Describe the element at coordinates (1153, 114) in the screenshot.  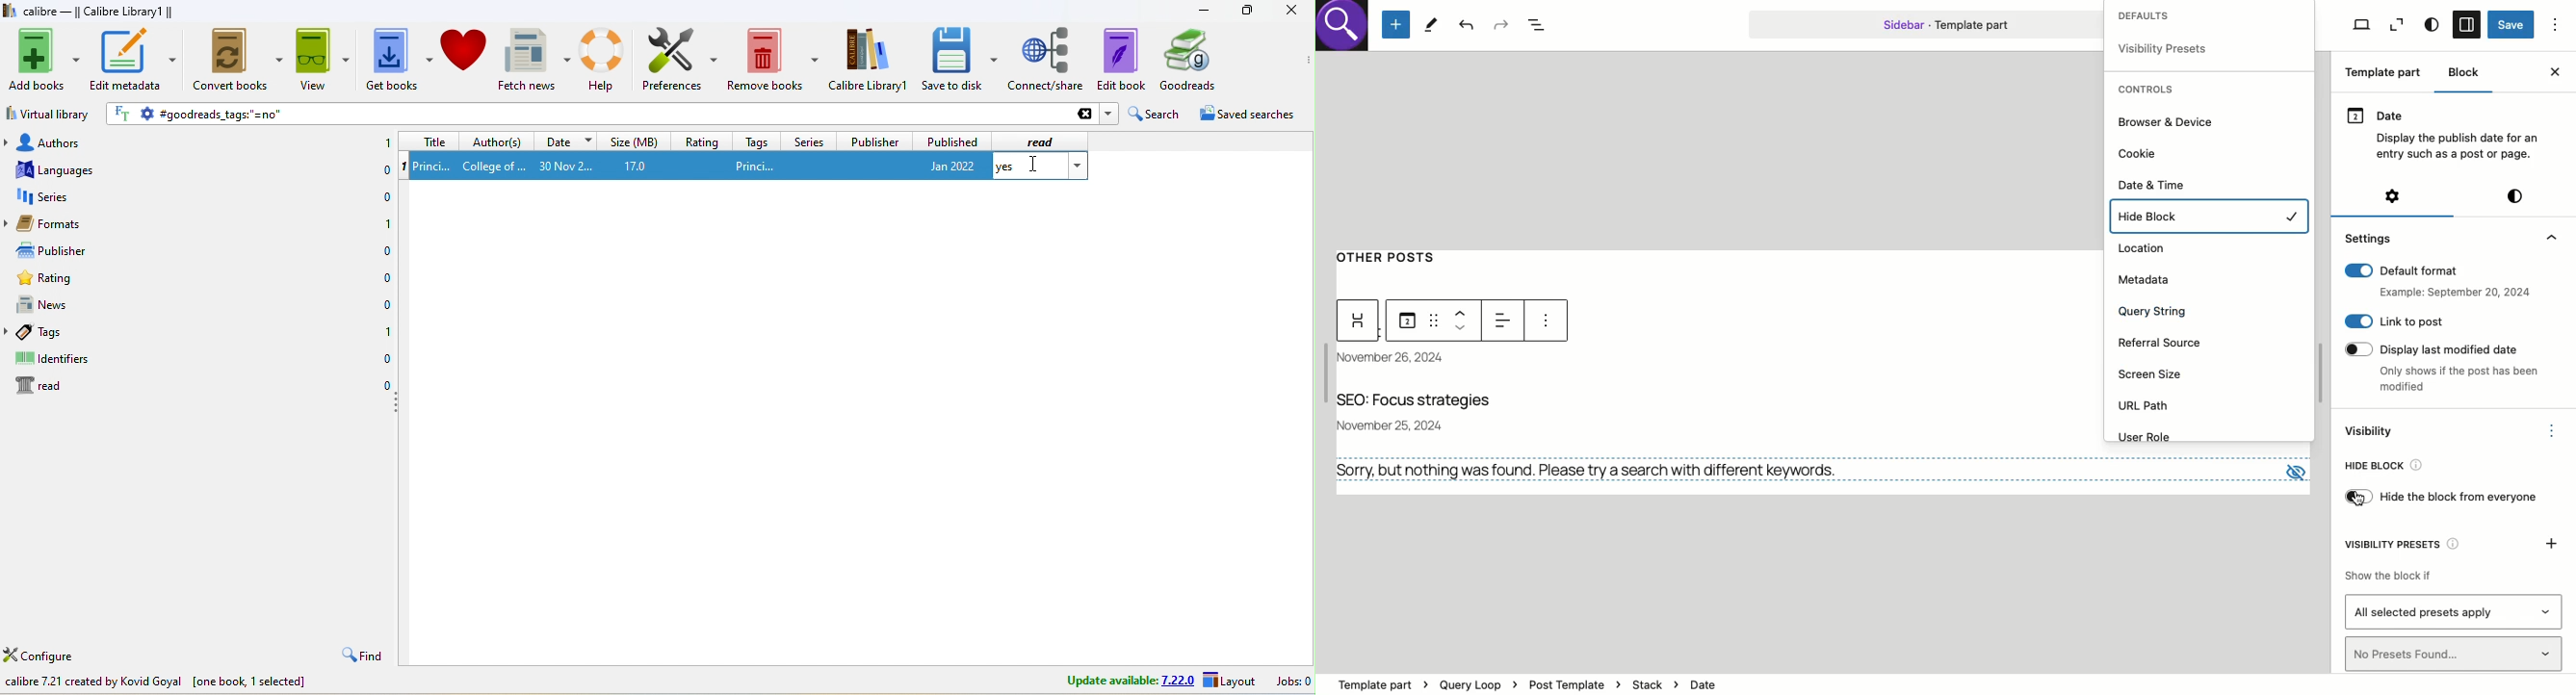
I see `search` at that location.